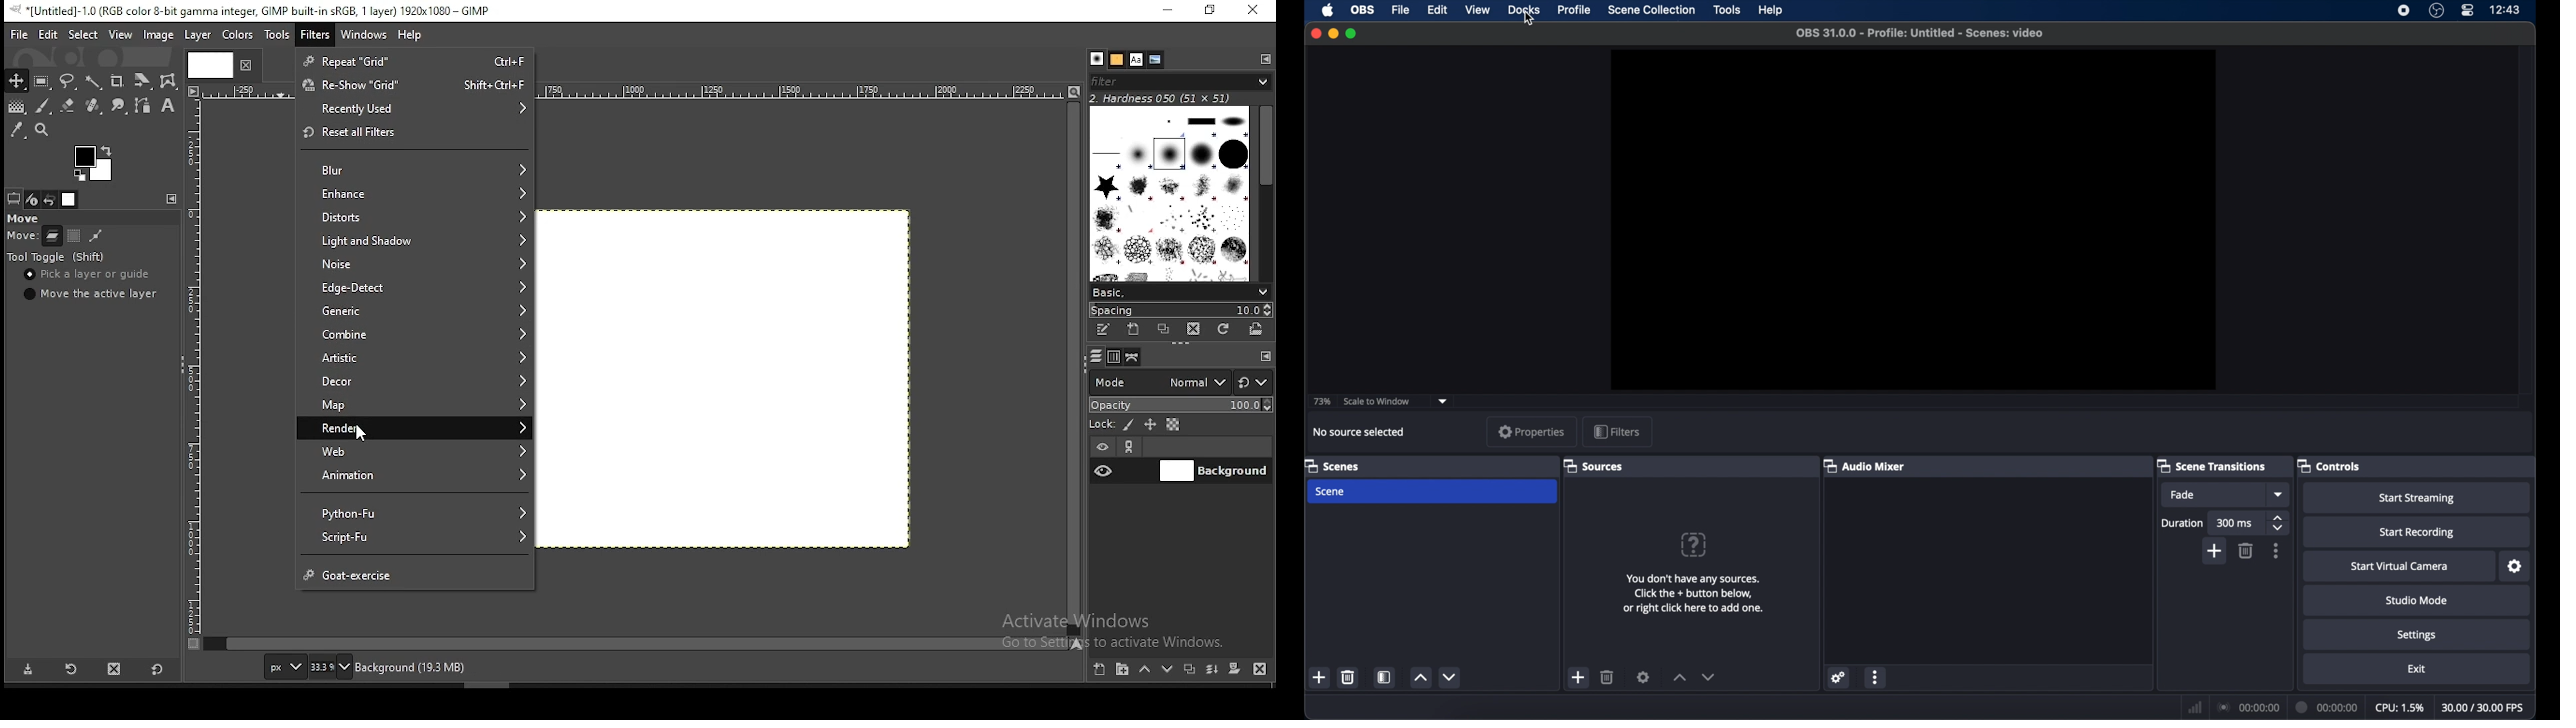 This screenshot has width=2576, height=728. Describe the element at coordinates (91, 294) in the screenshot. I see `move the active layer` at that location.